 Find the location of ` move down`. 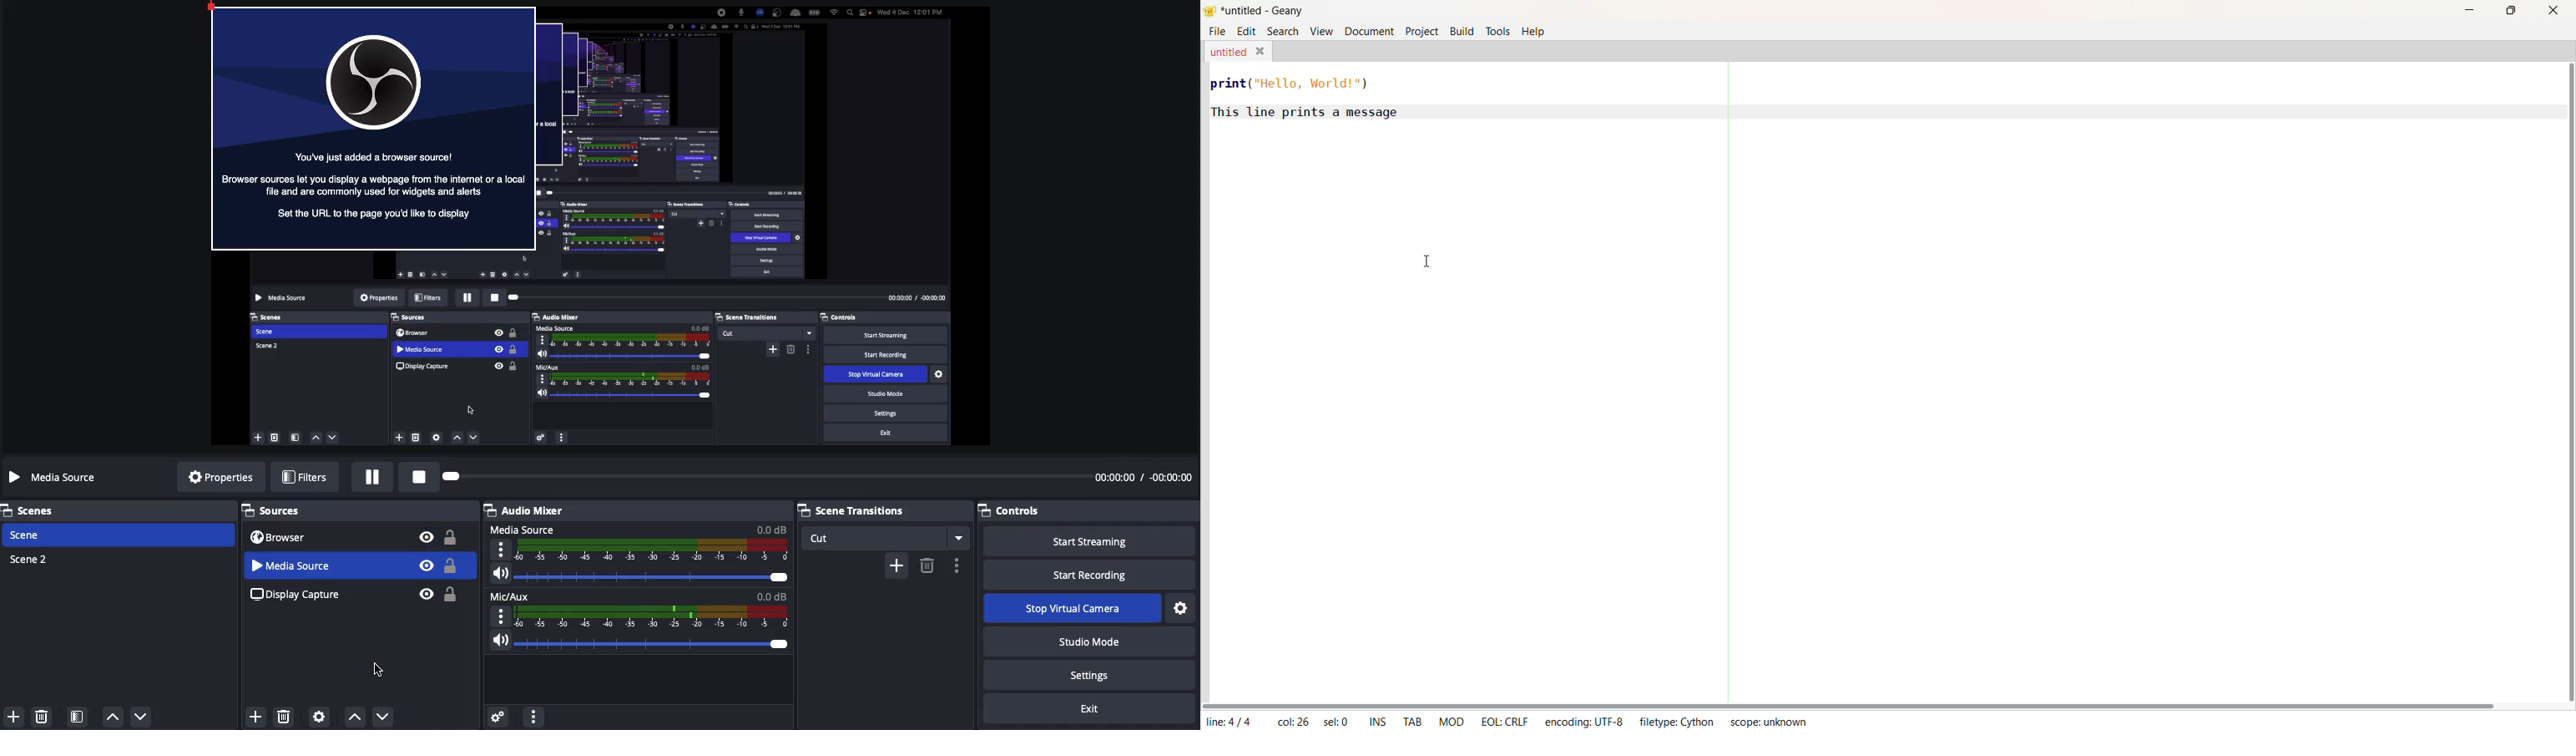

 move down is located at coordinates (141, 715).